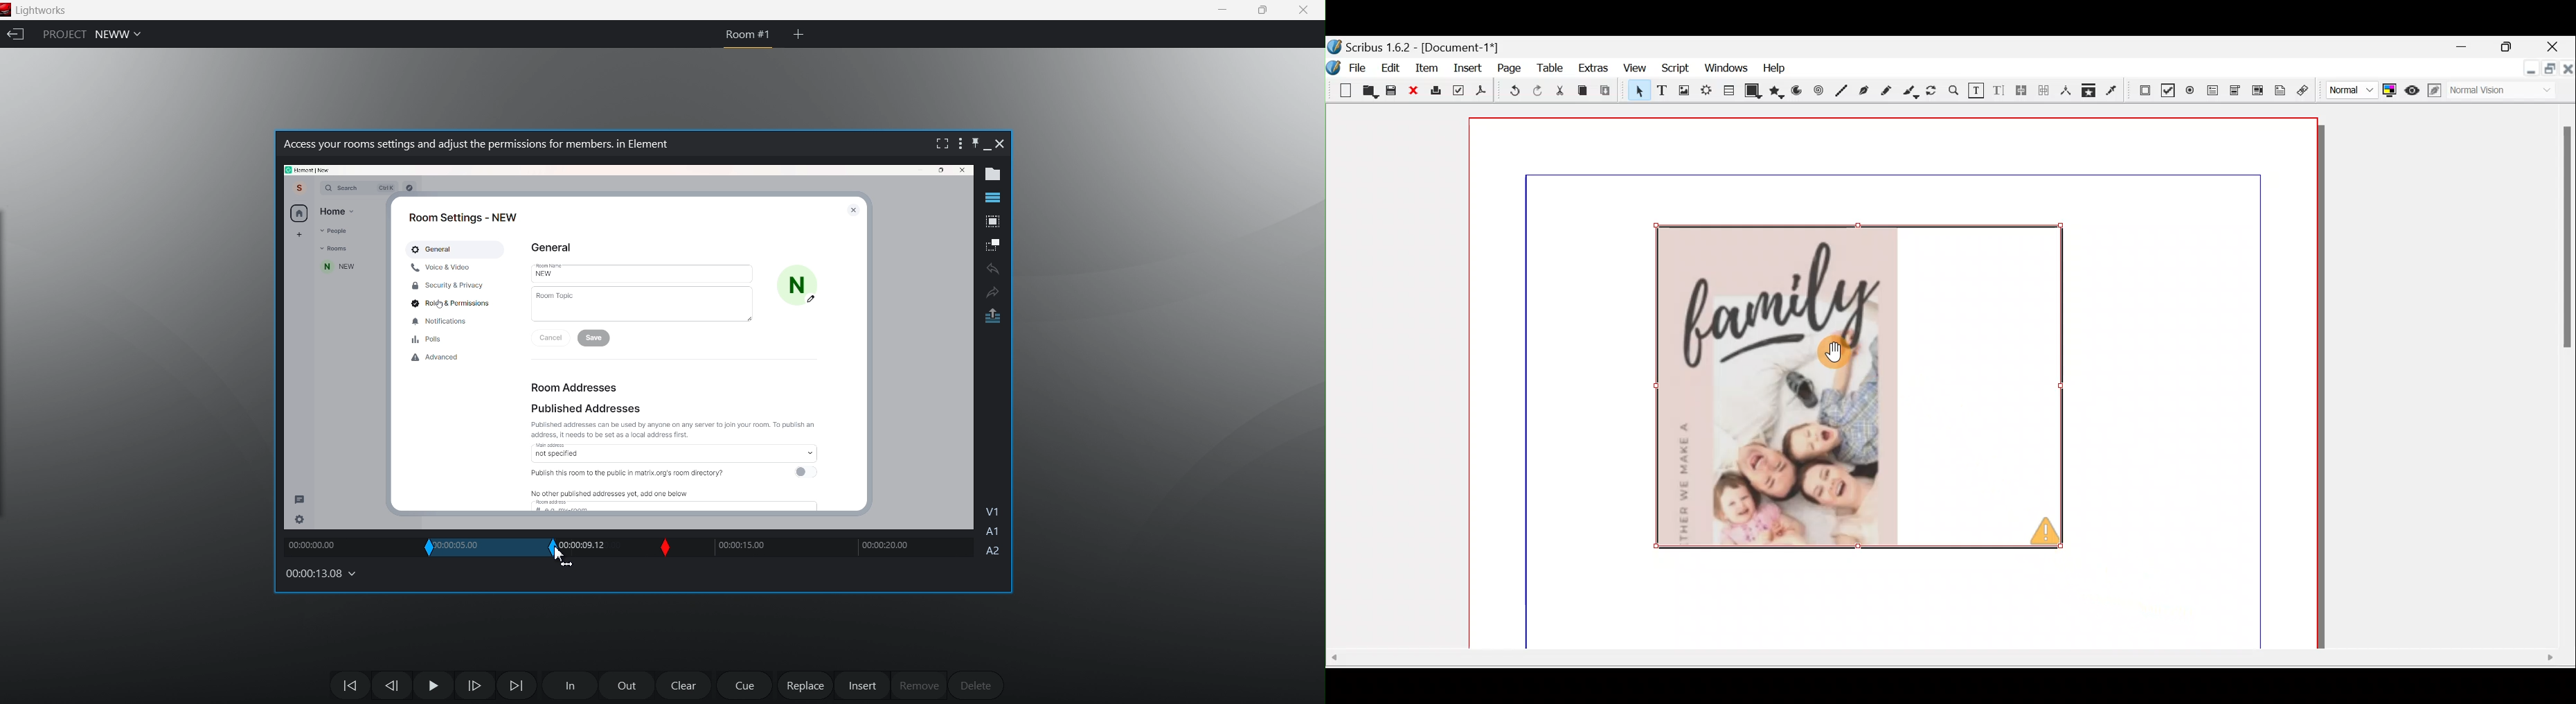 The width and height of the screenshot is (2576, 728). What do you see at coordinates (1975, 89) in the screenshot?
I see `Edit contents of frame` at bounding box center [1975, 89].